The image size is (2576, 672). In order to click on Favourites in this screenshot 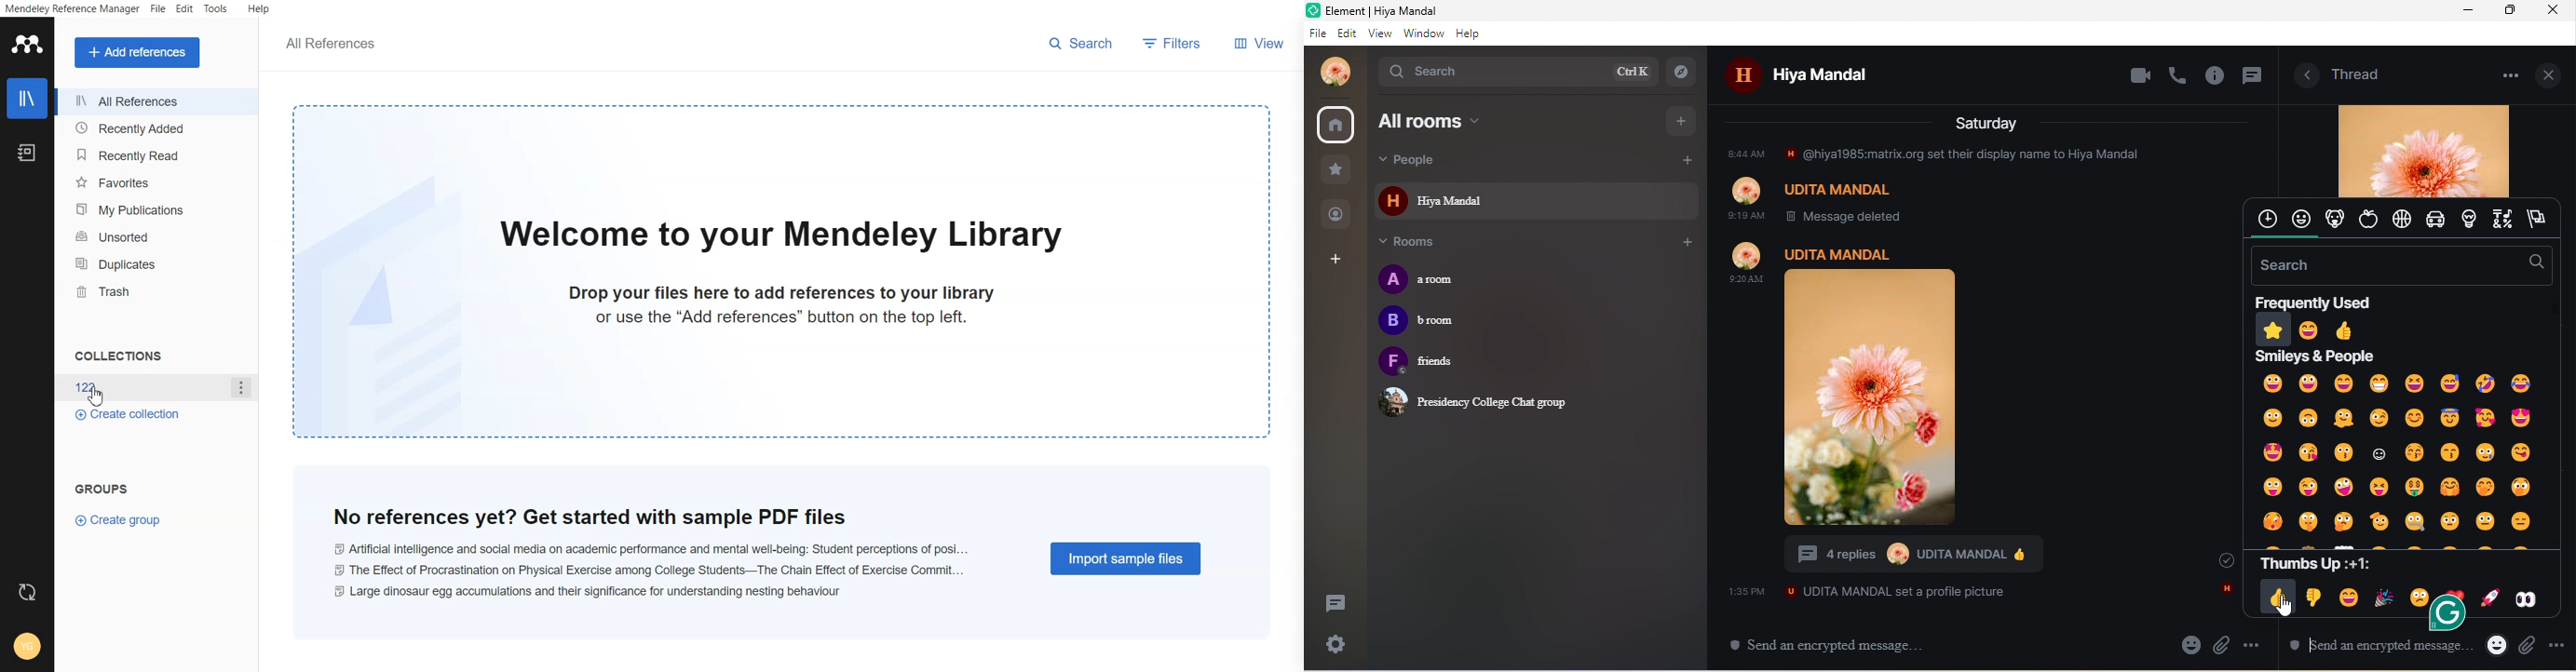, I will do `click(157, 183)`.